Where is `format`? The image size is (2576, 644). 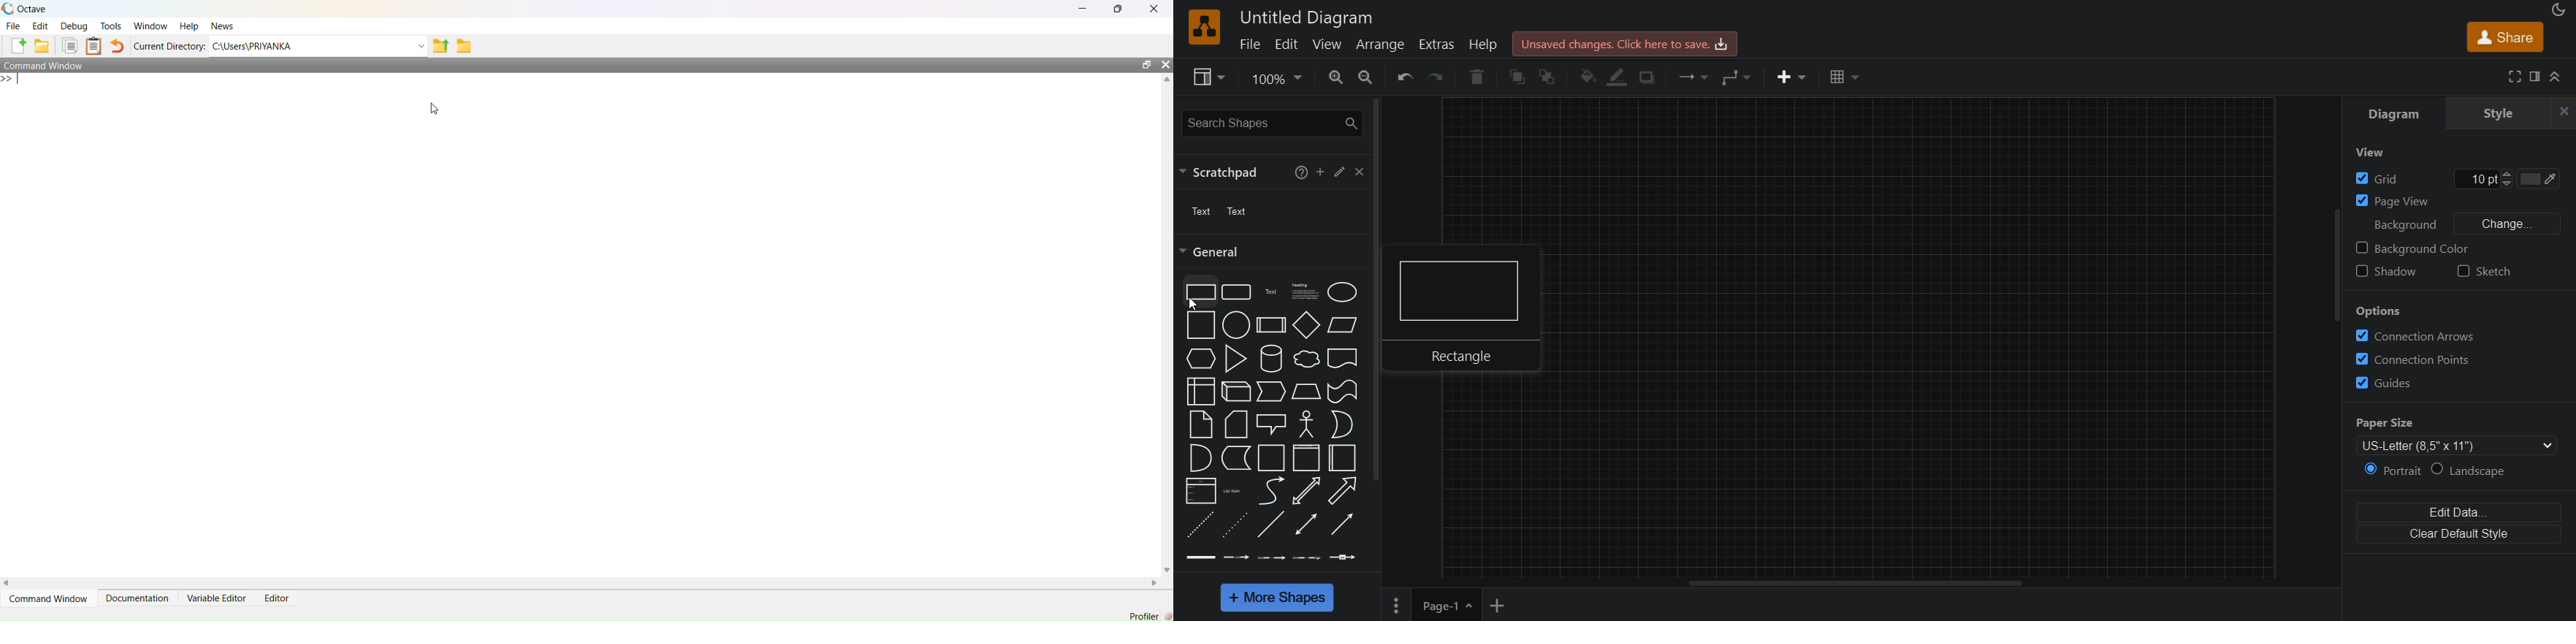 format is located at coordinates (2537, 76).